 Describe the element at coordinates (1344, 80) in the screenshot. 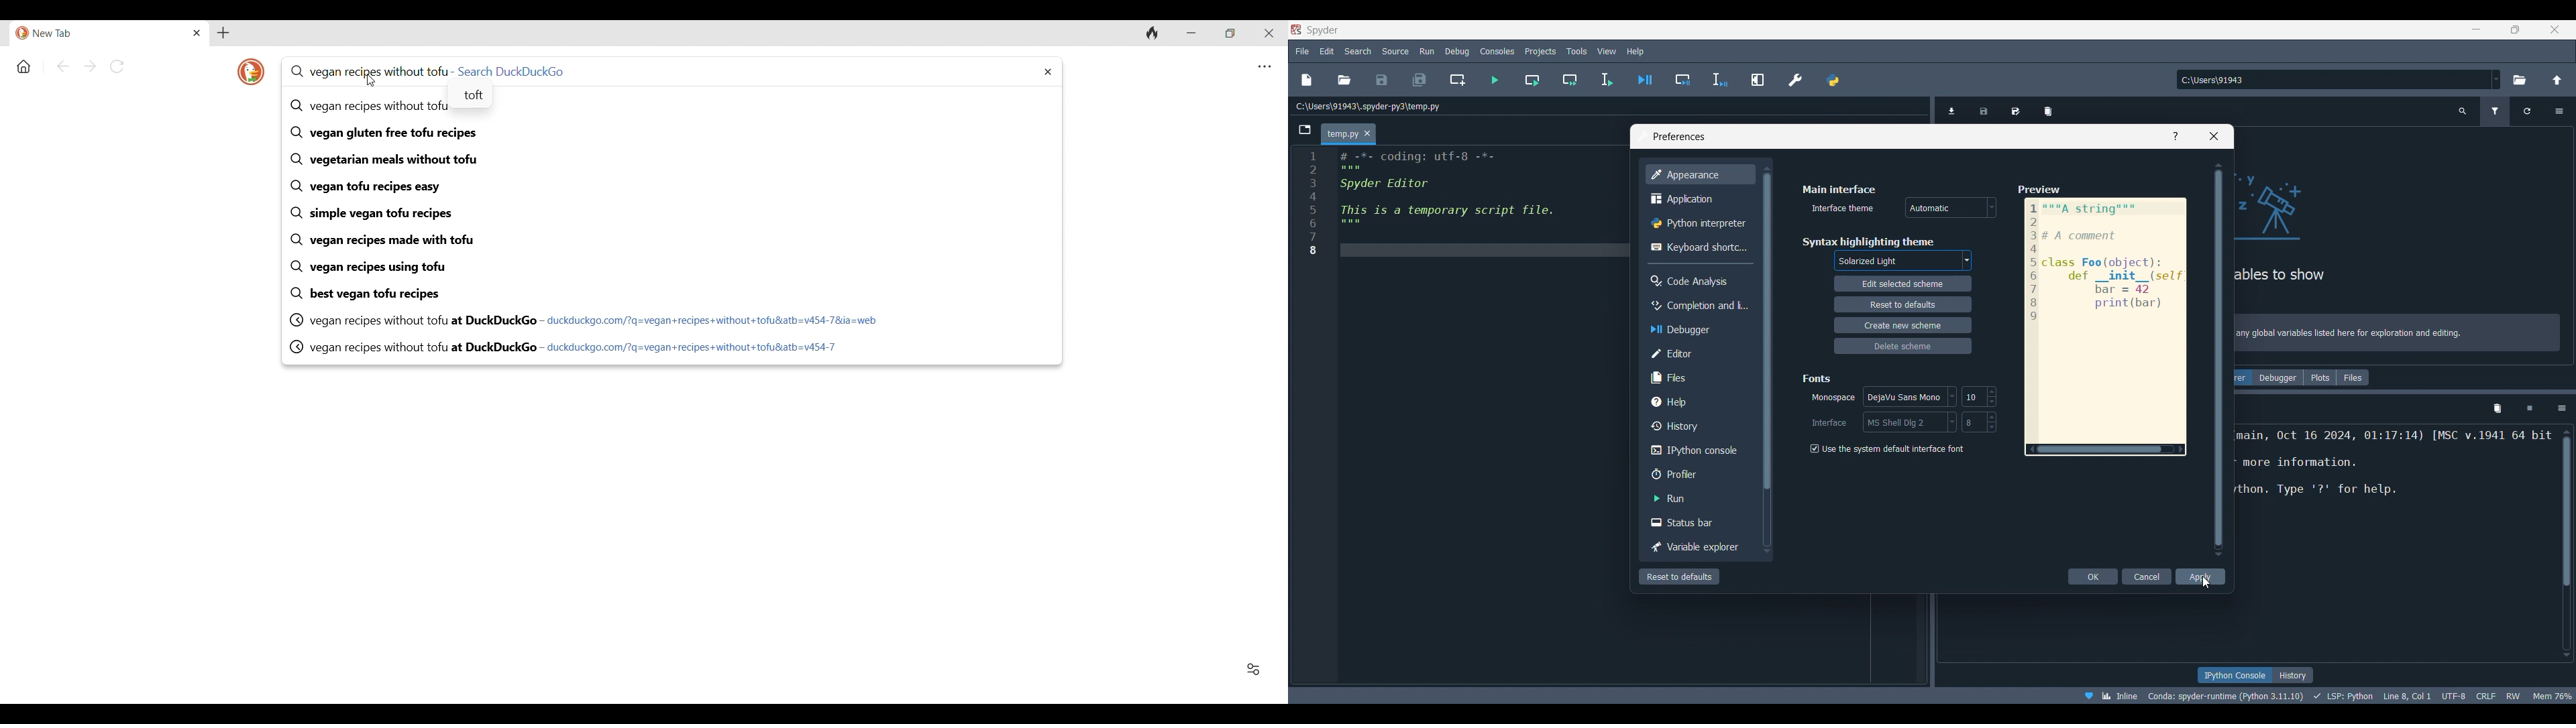

I see `Open file` at that location.